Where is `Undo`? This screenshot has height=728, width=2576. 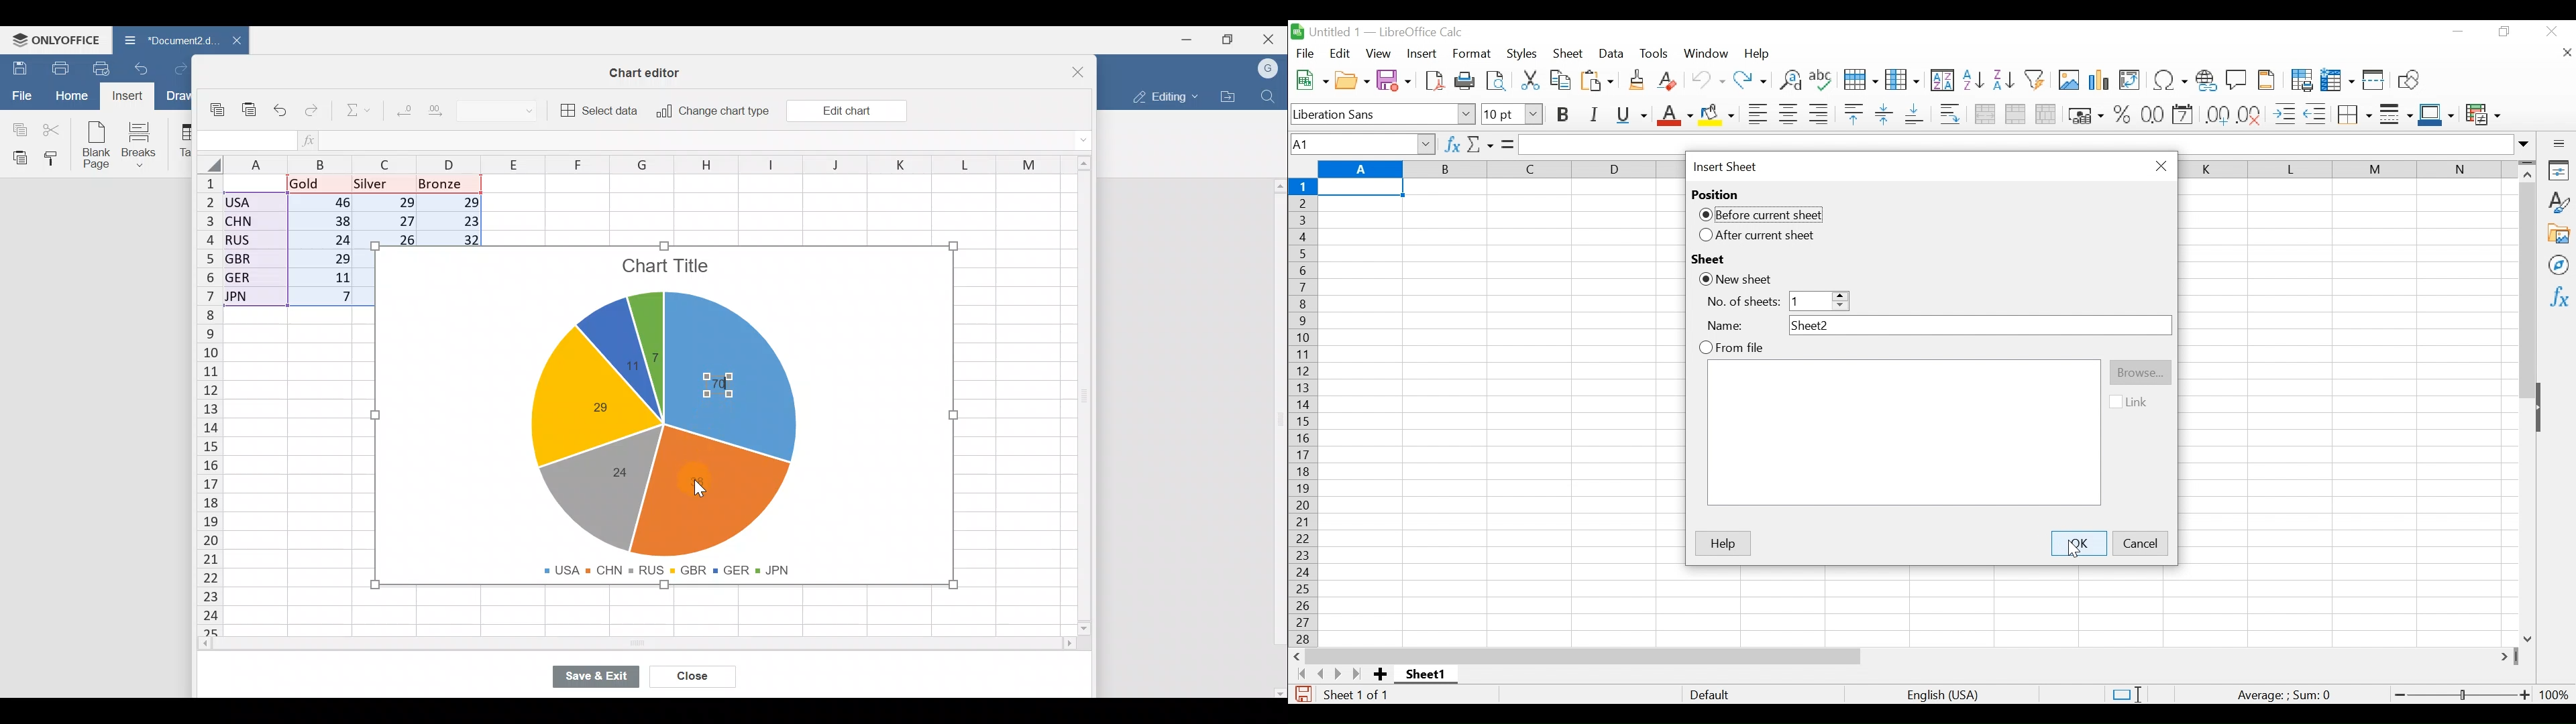
Undo is located at coordinates (283, 111).